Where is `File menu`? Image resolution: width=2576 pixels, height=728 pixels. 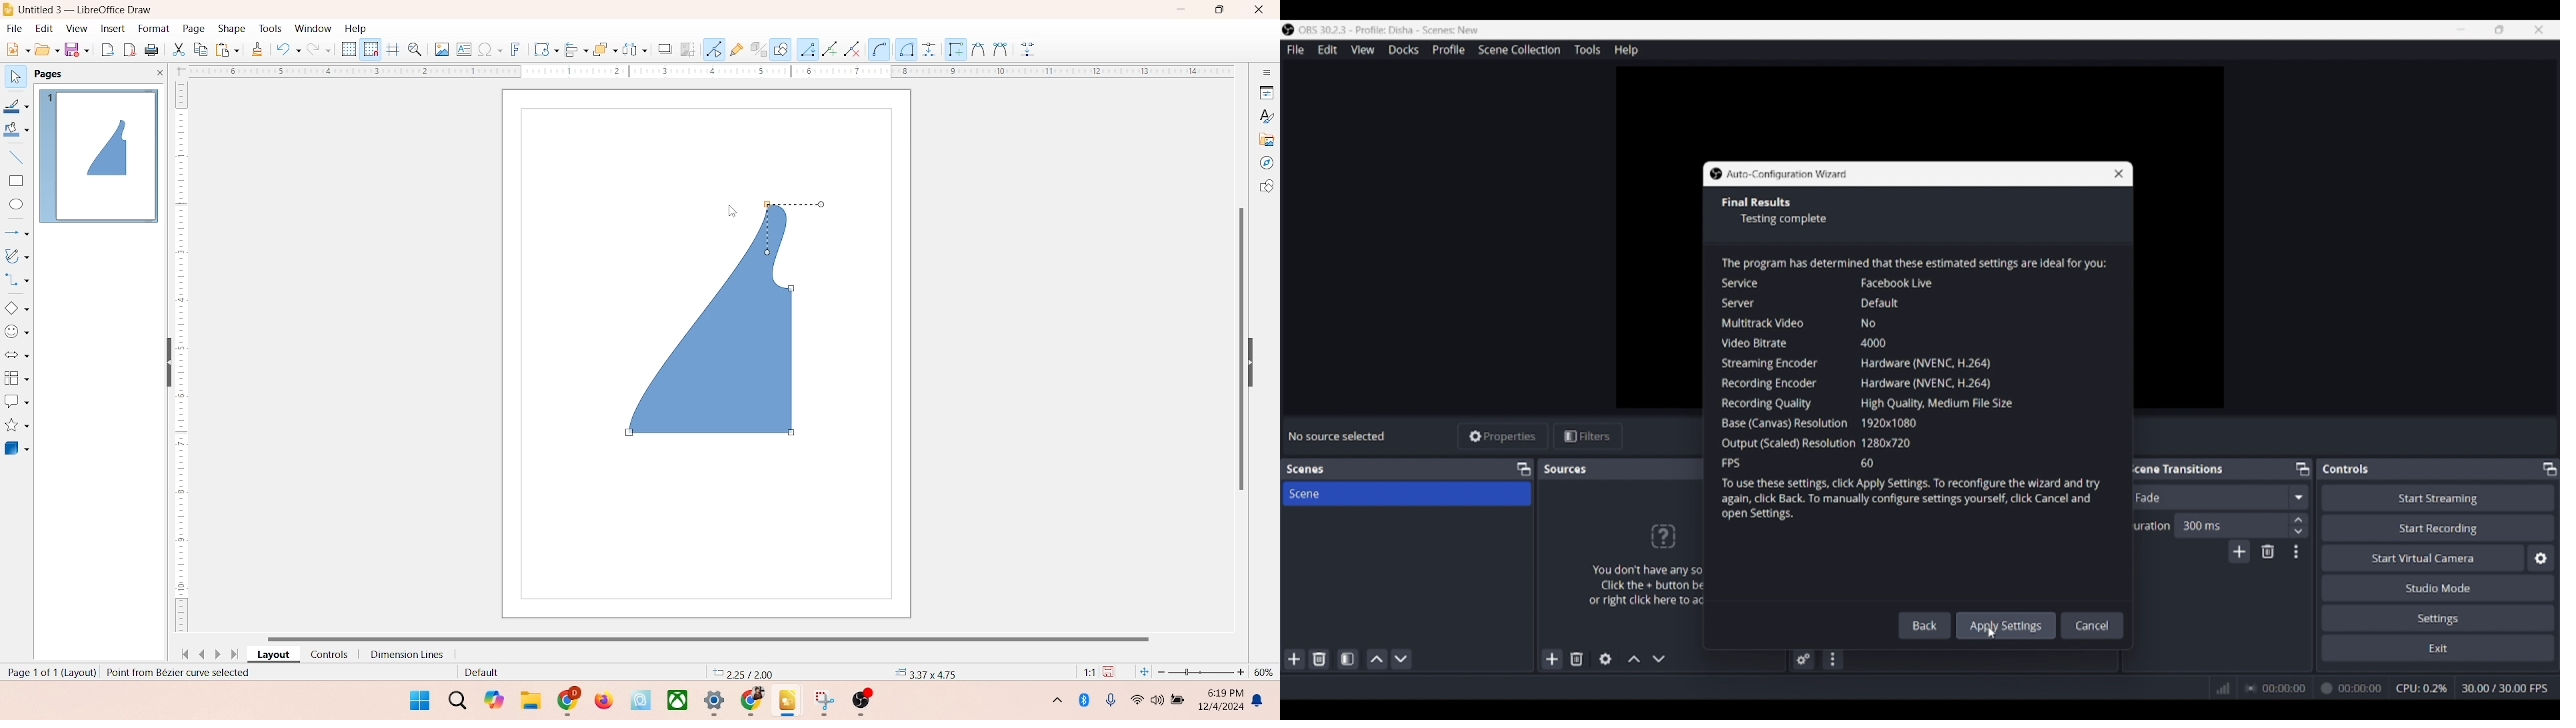 File menu is located at coordinates (1295, 49).